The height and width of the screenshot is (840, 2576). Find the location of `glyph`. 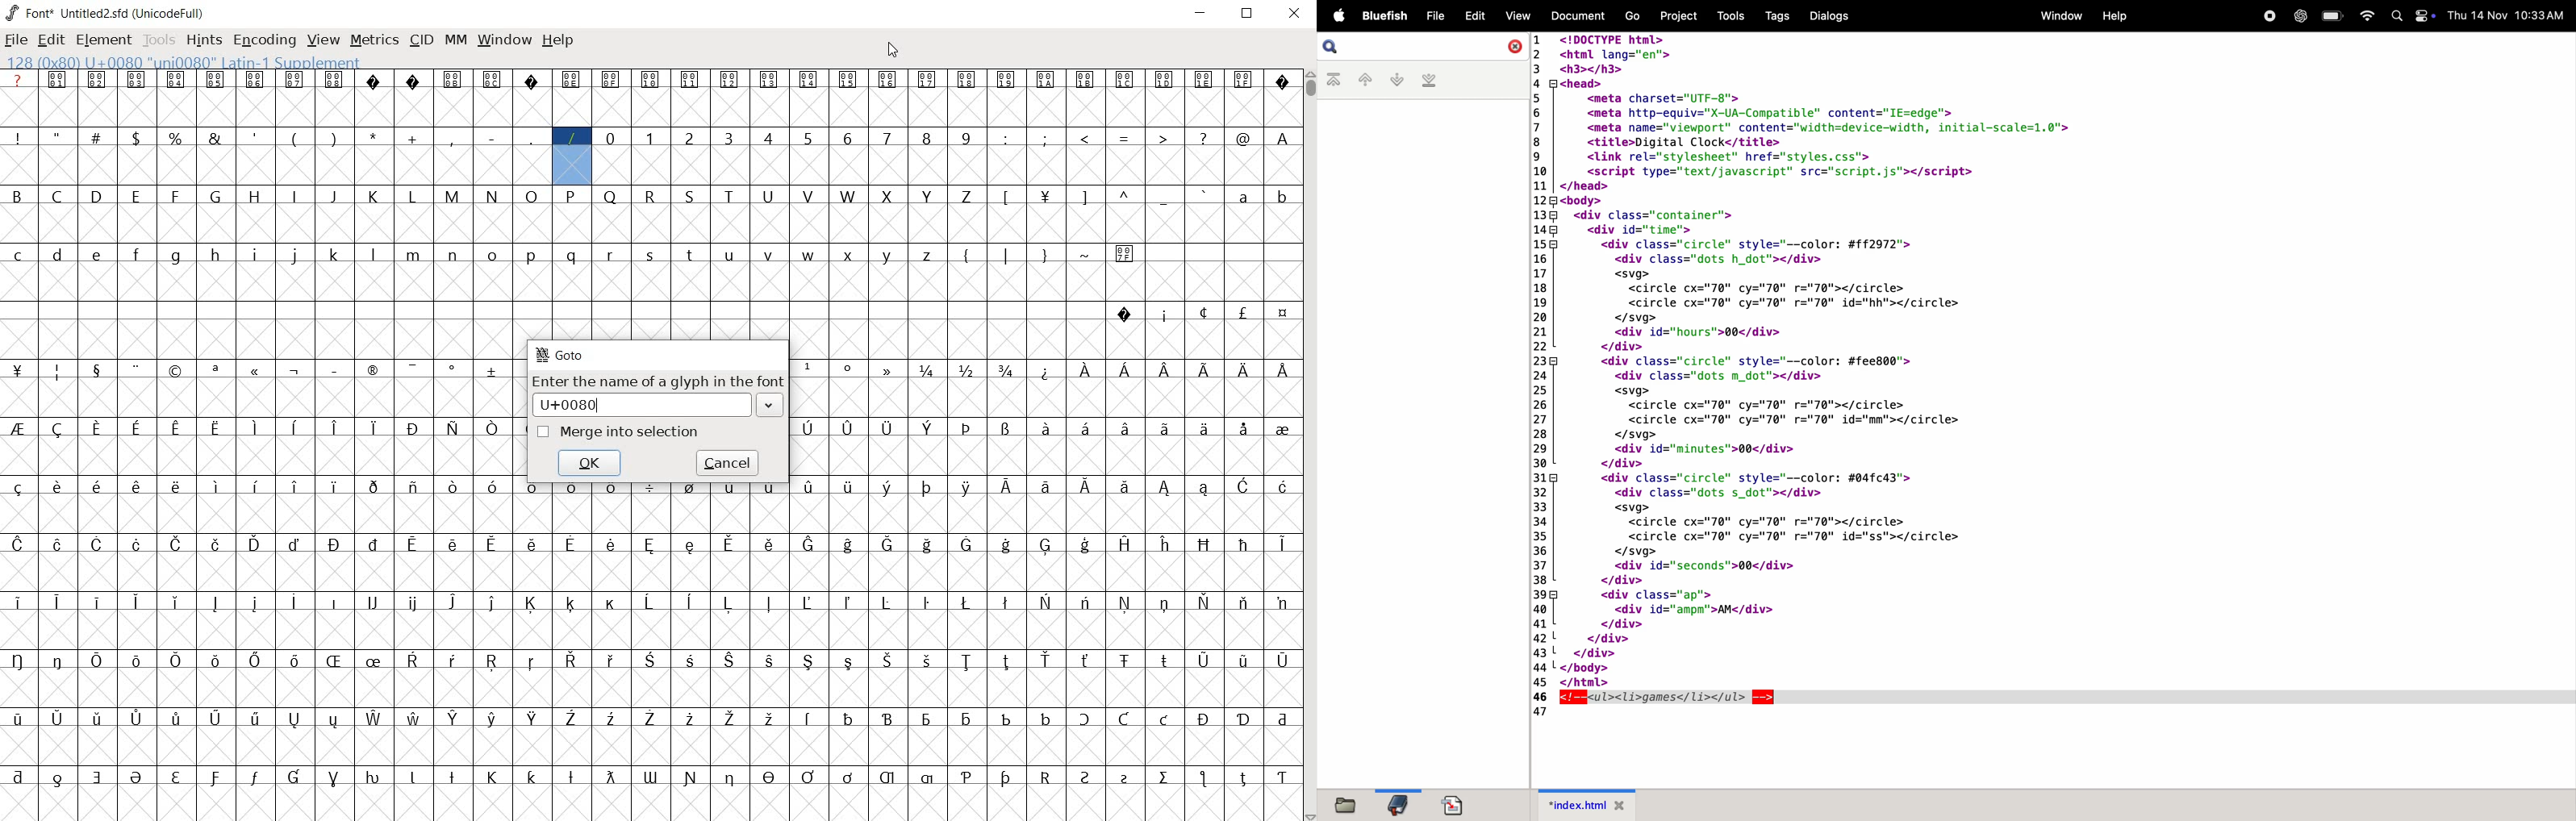

glyph is located at coordinates (610, 138).